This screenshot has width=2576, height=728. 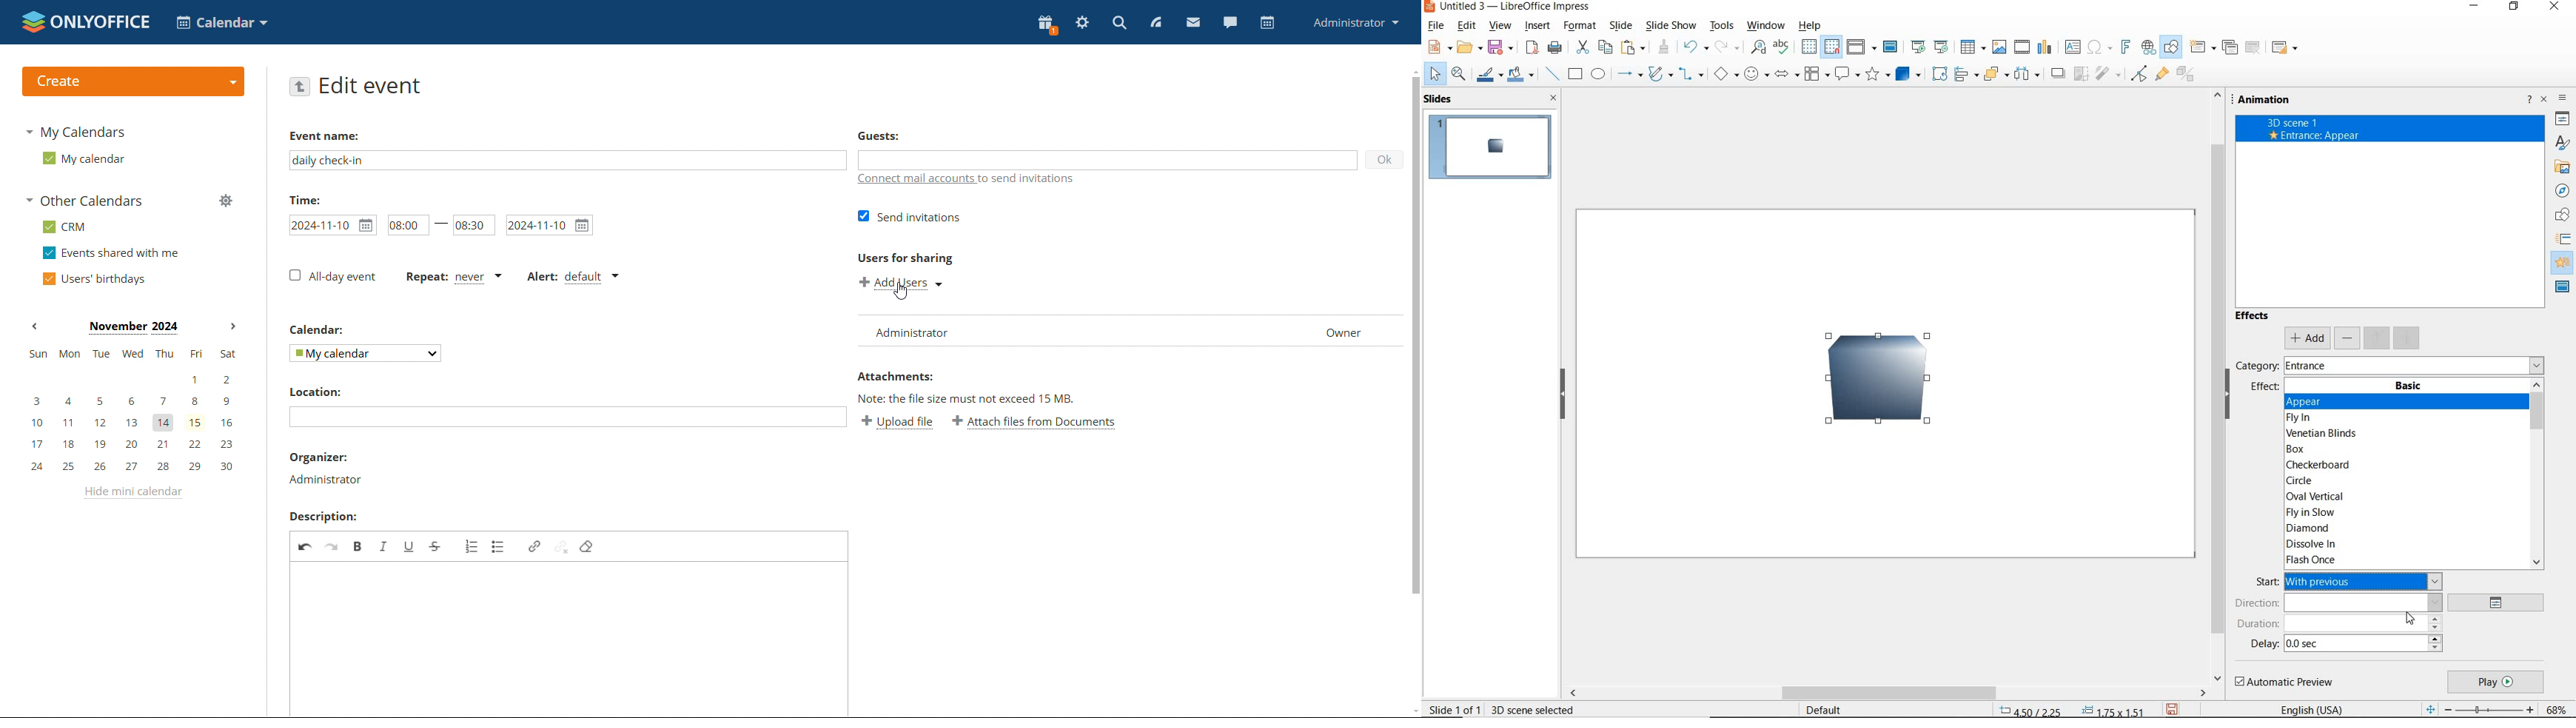 I want to click on symbol shapes, so click(x=1755, y=74).